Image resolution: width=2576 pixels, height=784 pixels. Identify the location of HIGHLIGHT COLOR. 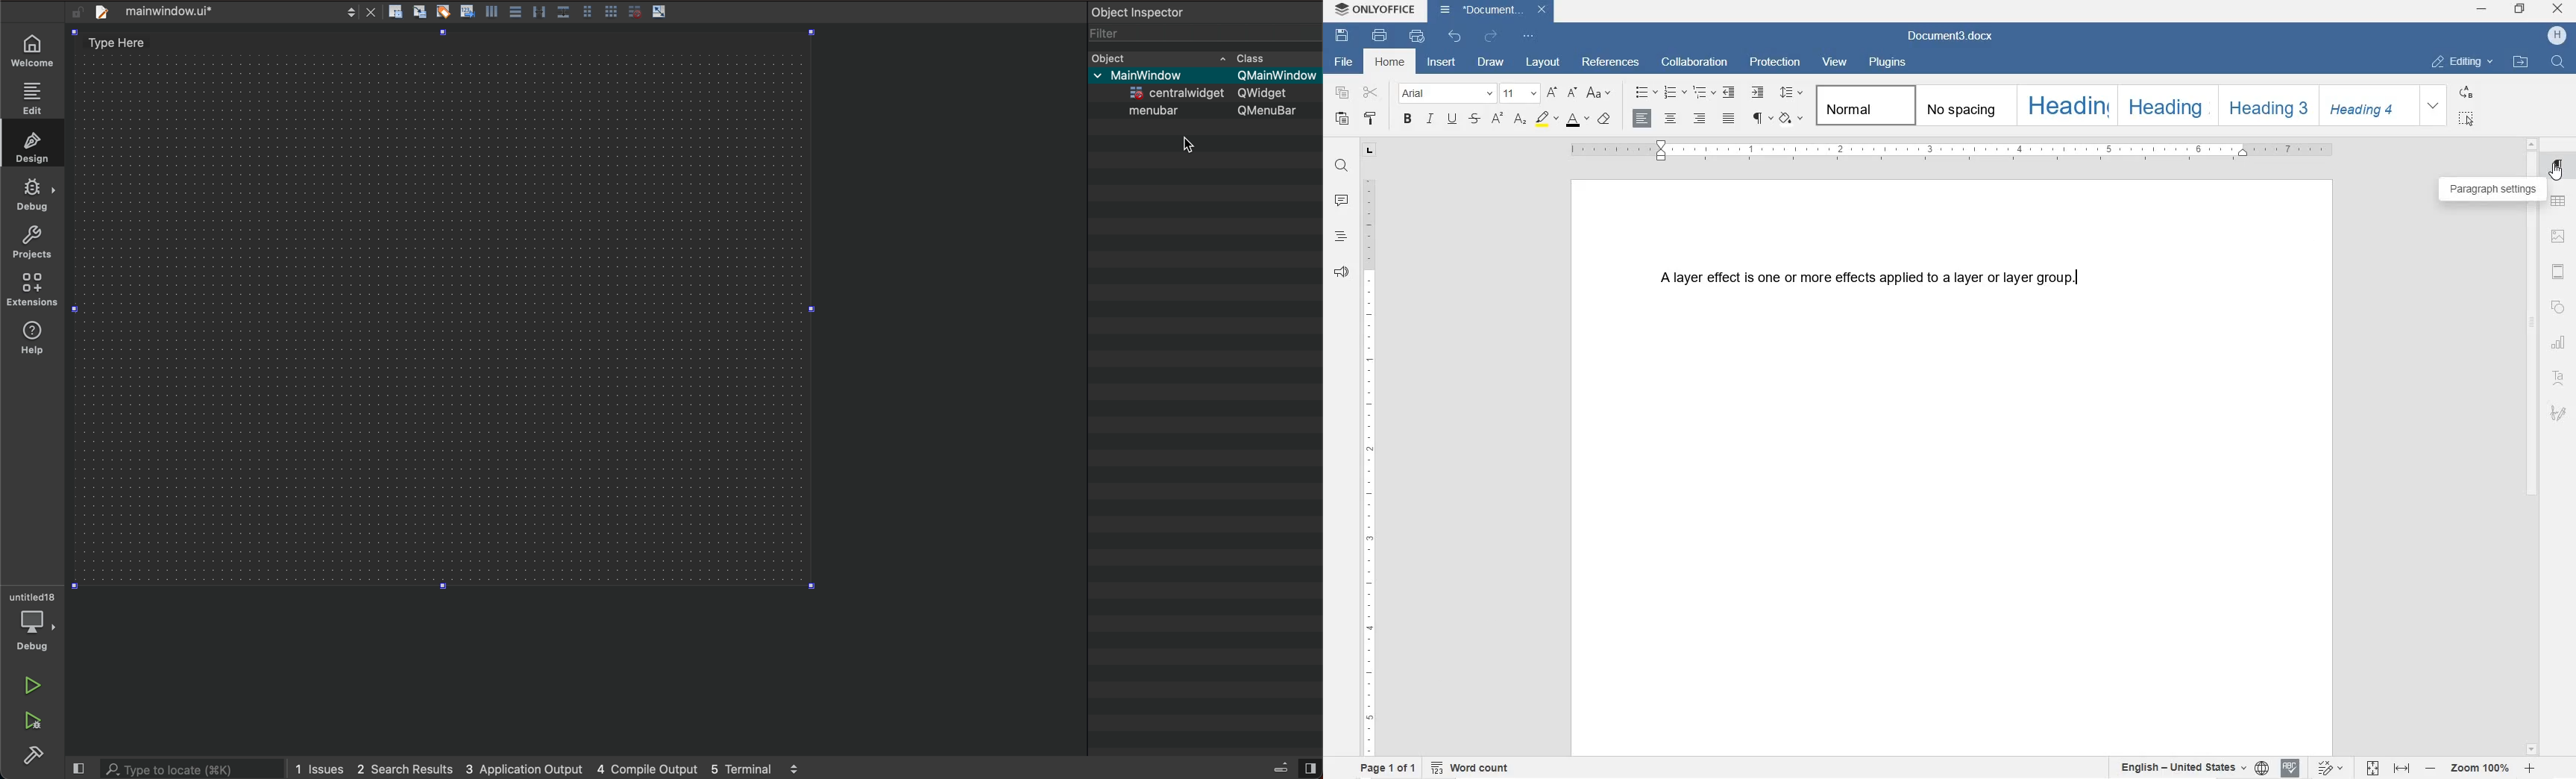
(1548, 119).